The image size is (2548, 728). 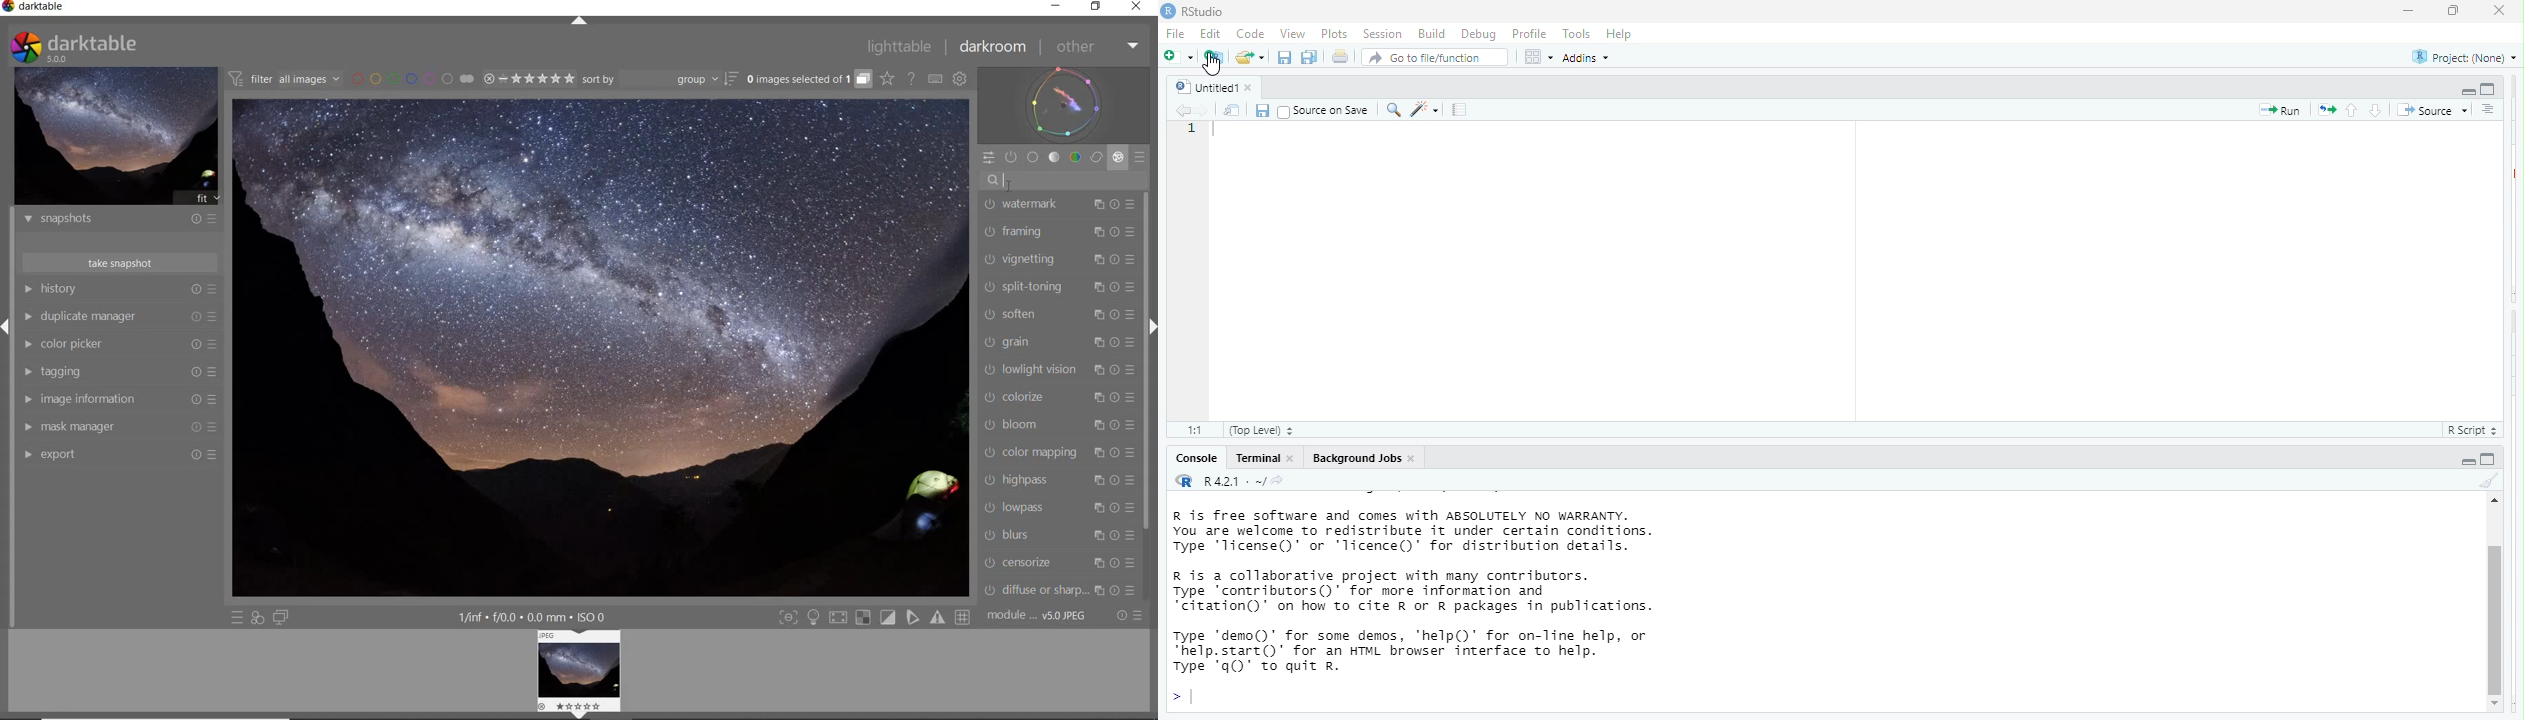 What do you see at coordinates (1025, 288) in the screenshot?
I see `SPLIT-TONING` at bounding box center [1025, 288].